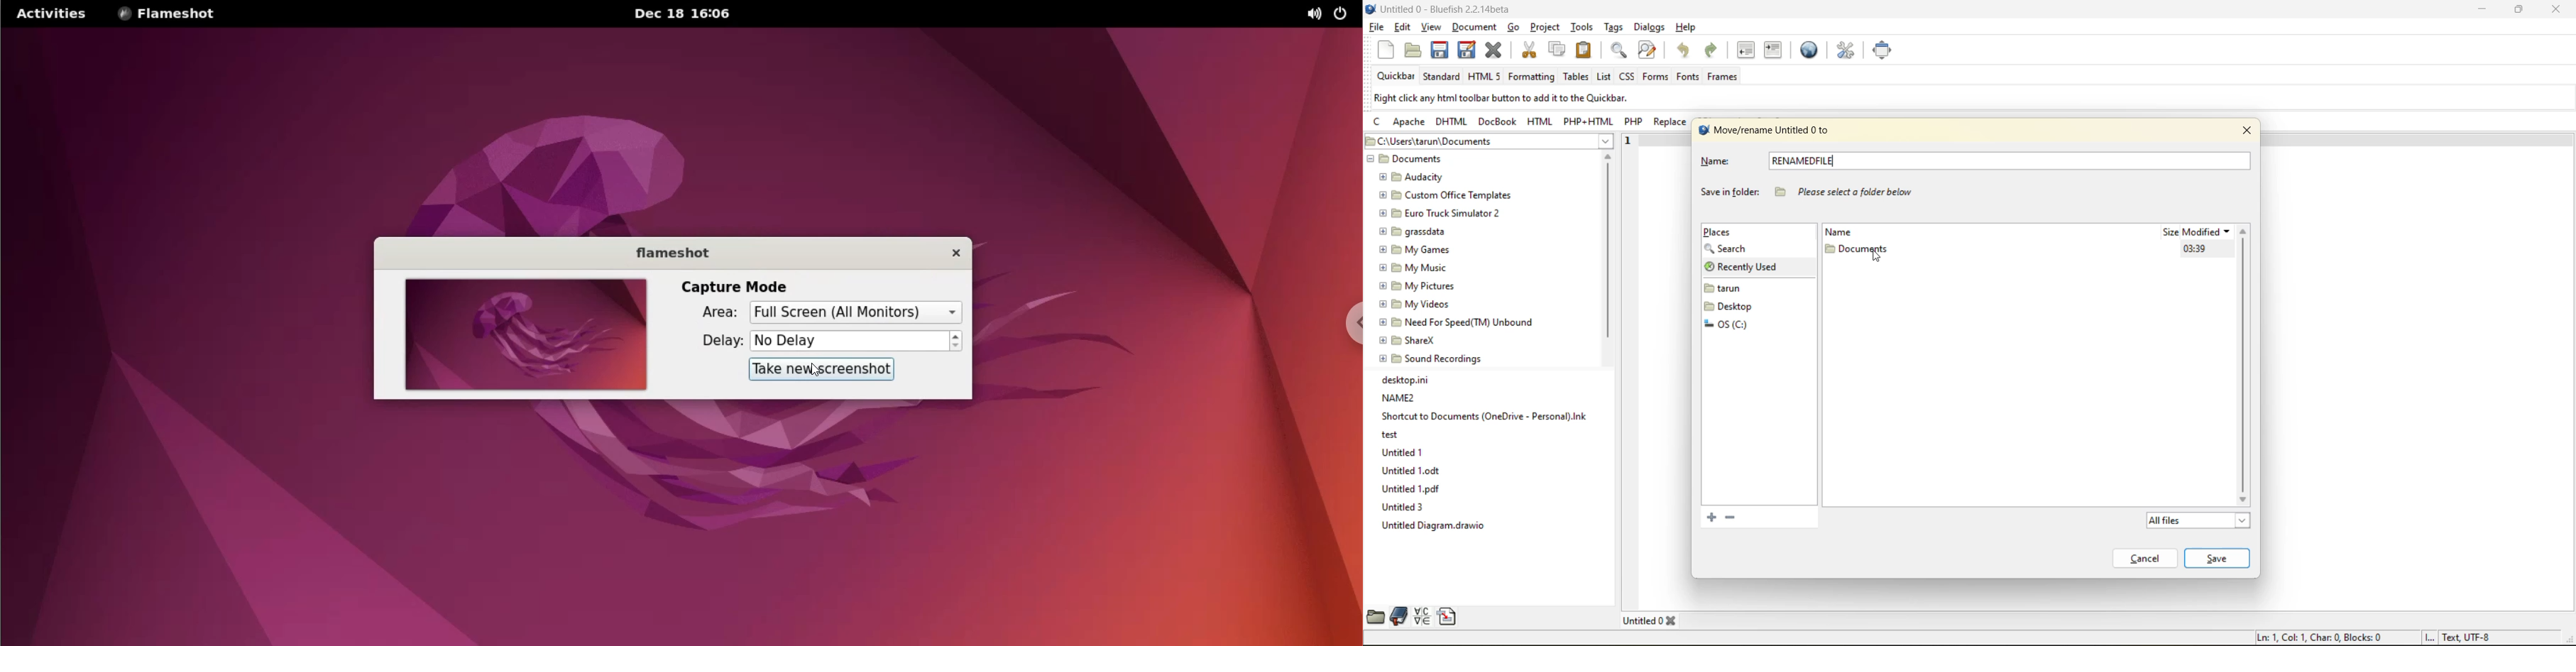 This screenshot has width=2576, height=672. I want to click on file location, so click(1476, 141).